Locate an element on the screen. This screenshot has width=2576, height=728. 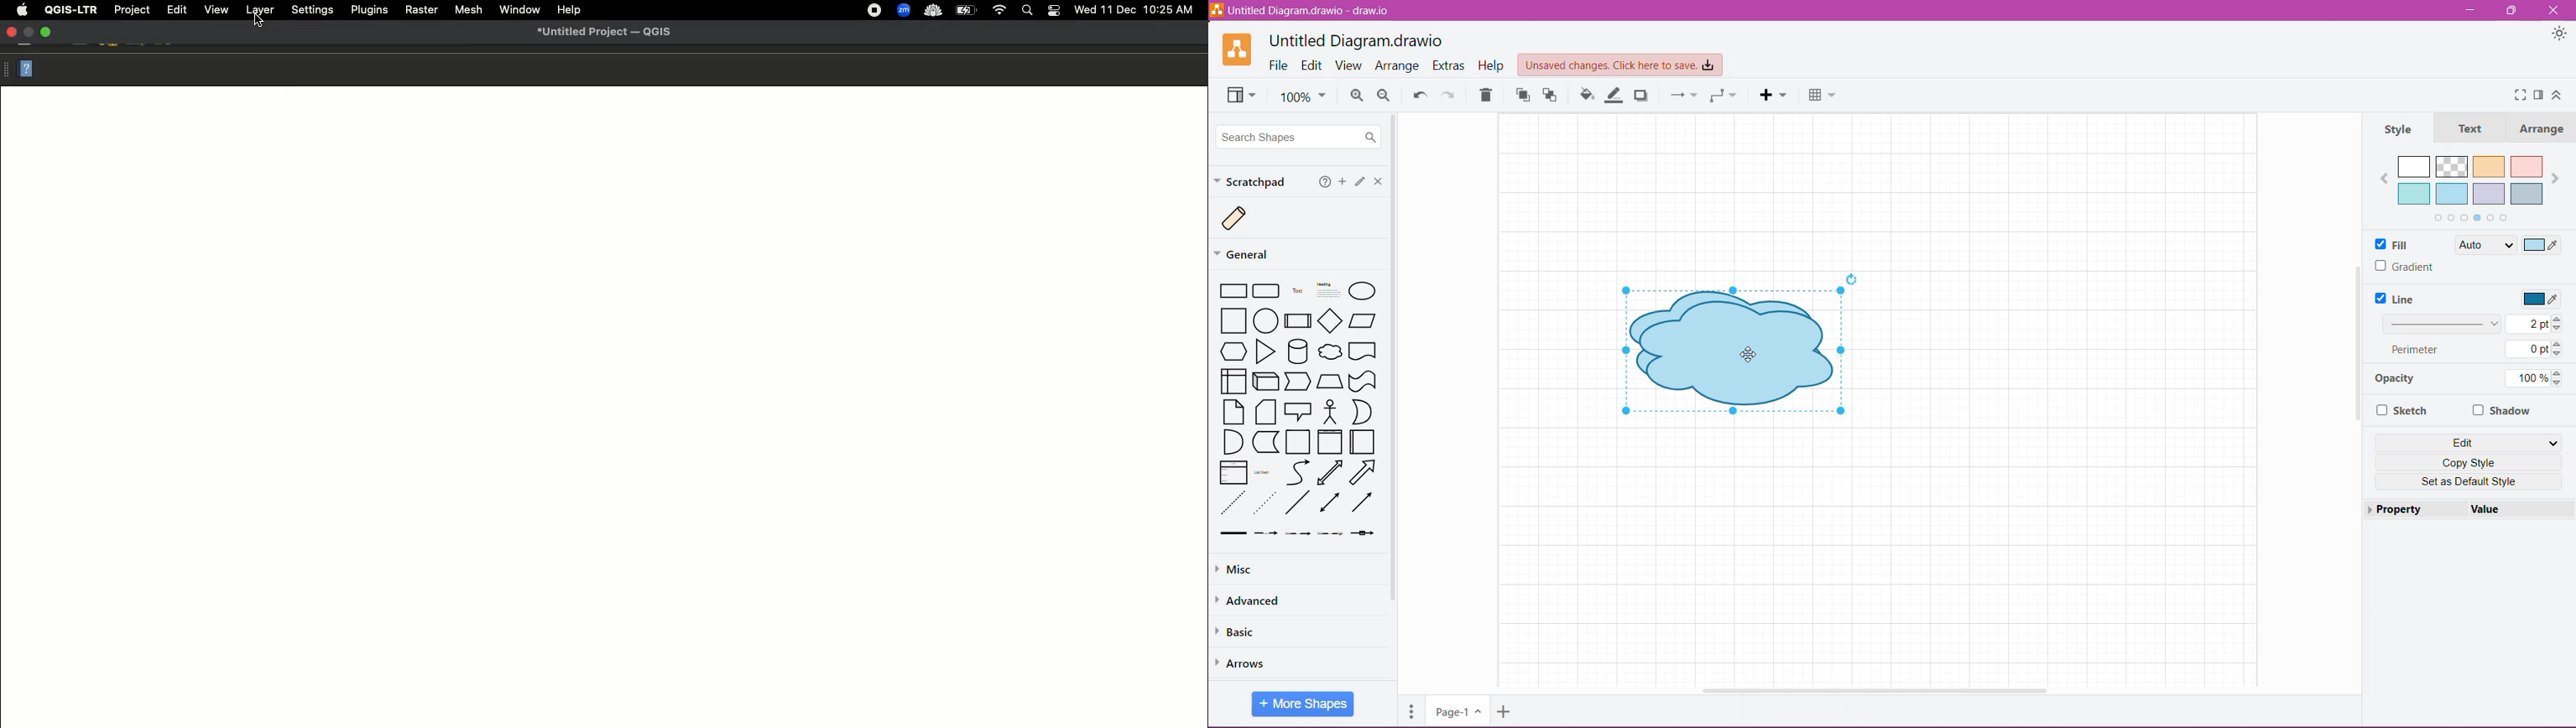
Edit is located at coordinates (2469, 442).